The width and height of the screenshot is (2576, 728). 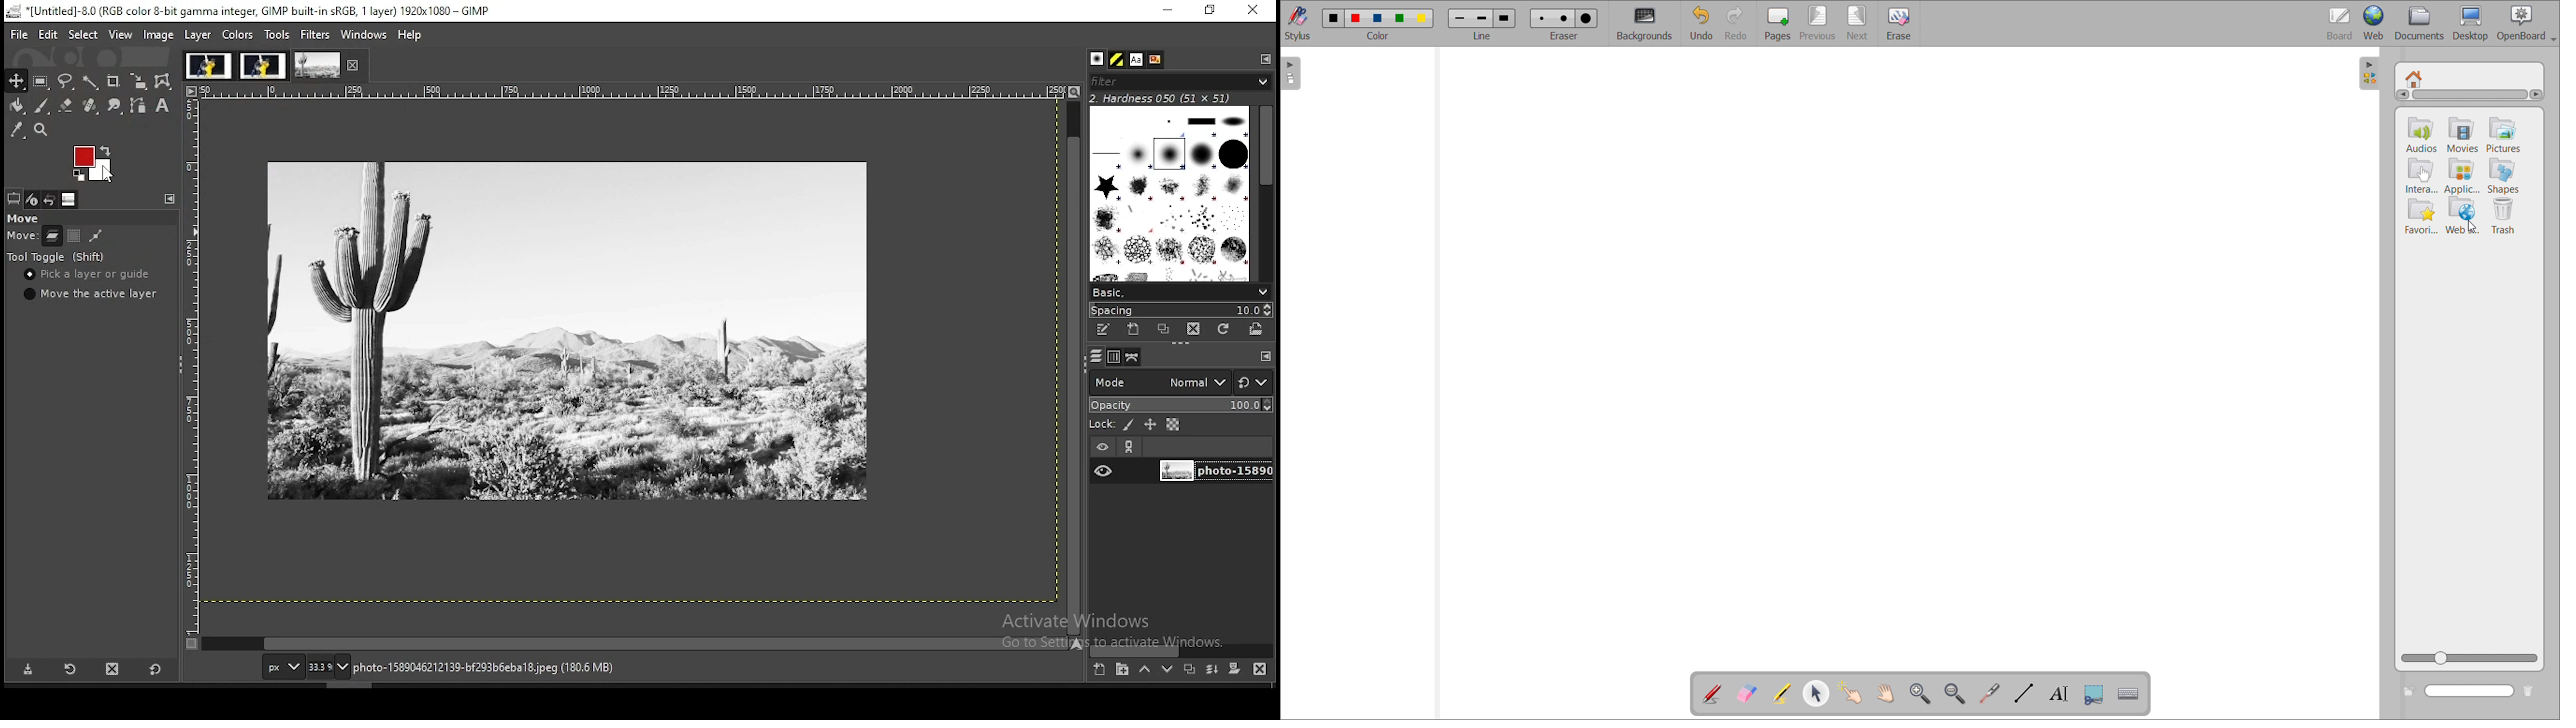 What do you see at coordinates (57, 257) in the screenshot?
I see `tool toggle` at bounding box center [57, 257].